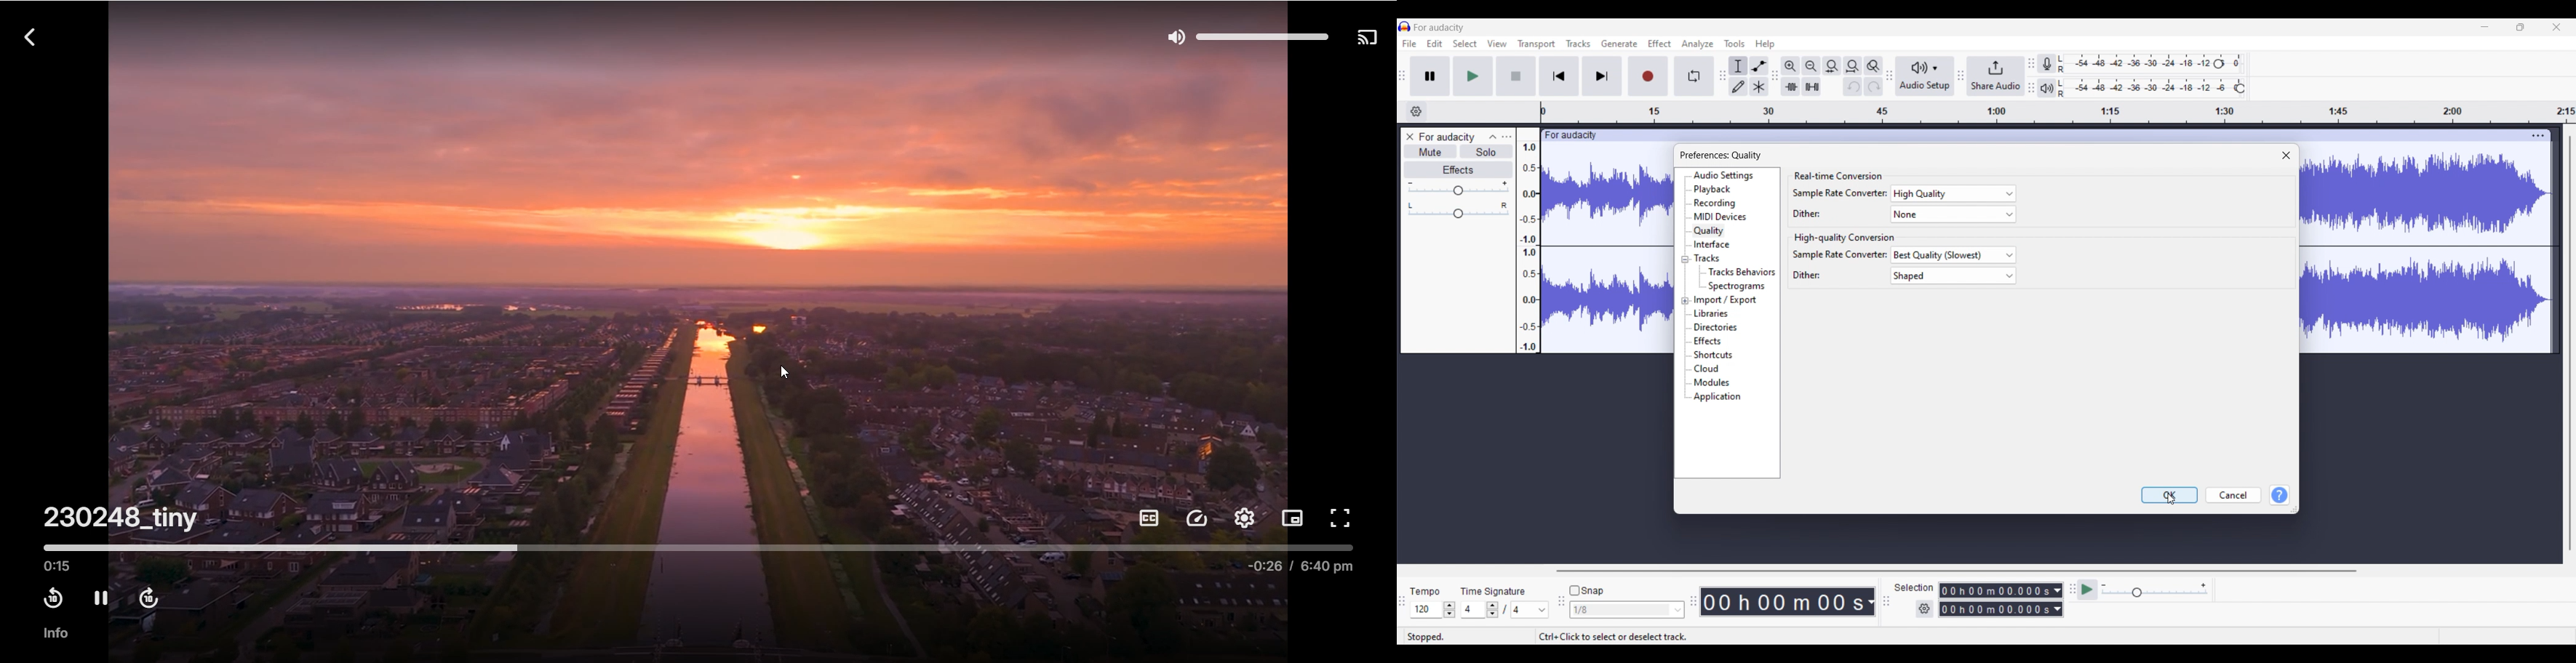 This screenshot has height=672, width=2576. I want to click on current track, so click(1607, 247).